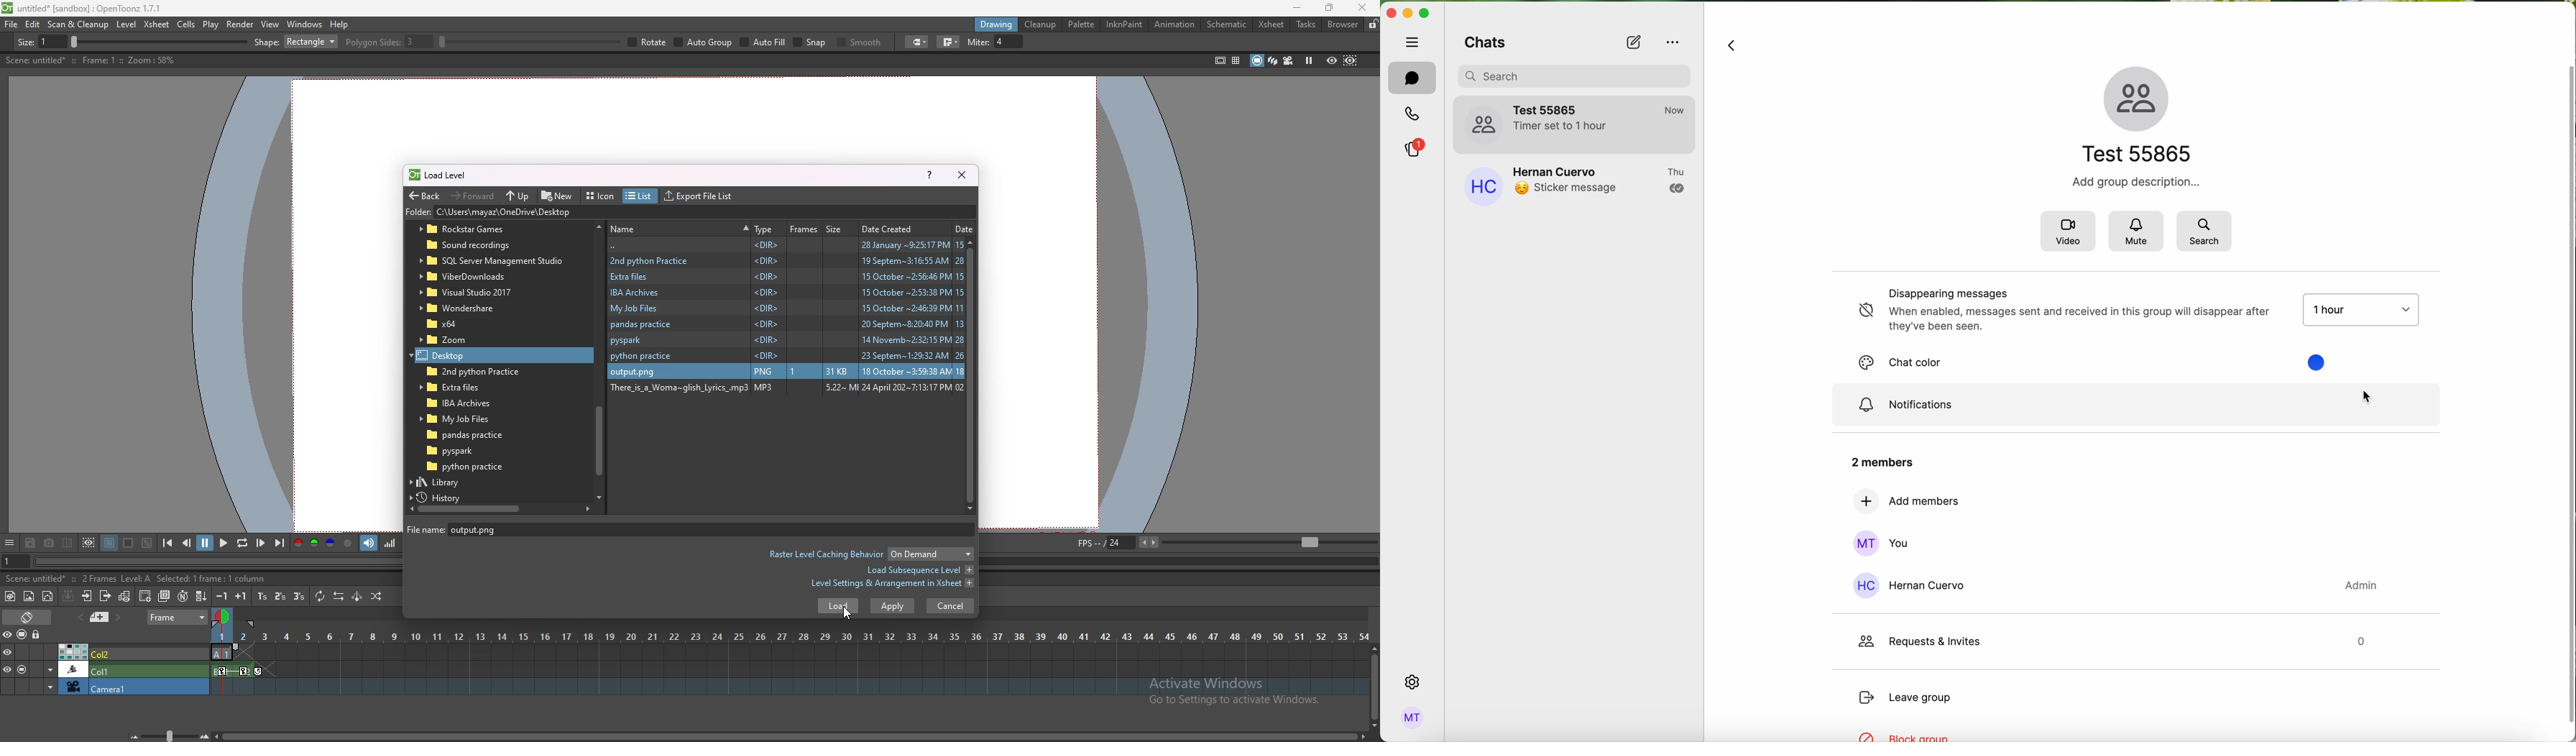 The height and width of the screenshot is (756, 2576). Describe the element at coordinates (472, 435) in the screenshot. I see `folder` at that location.